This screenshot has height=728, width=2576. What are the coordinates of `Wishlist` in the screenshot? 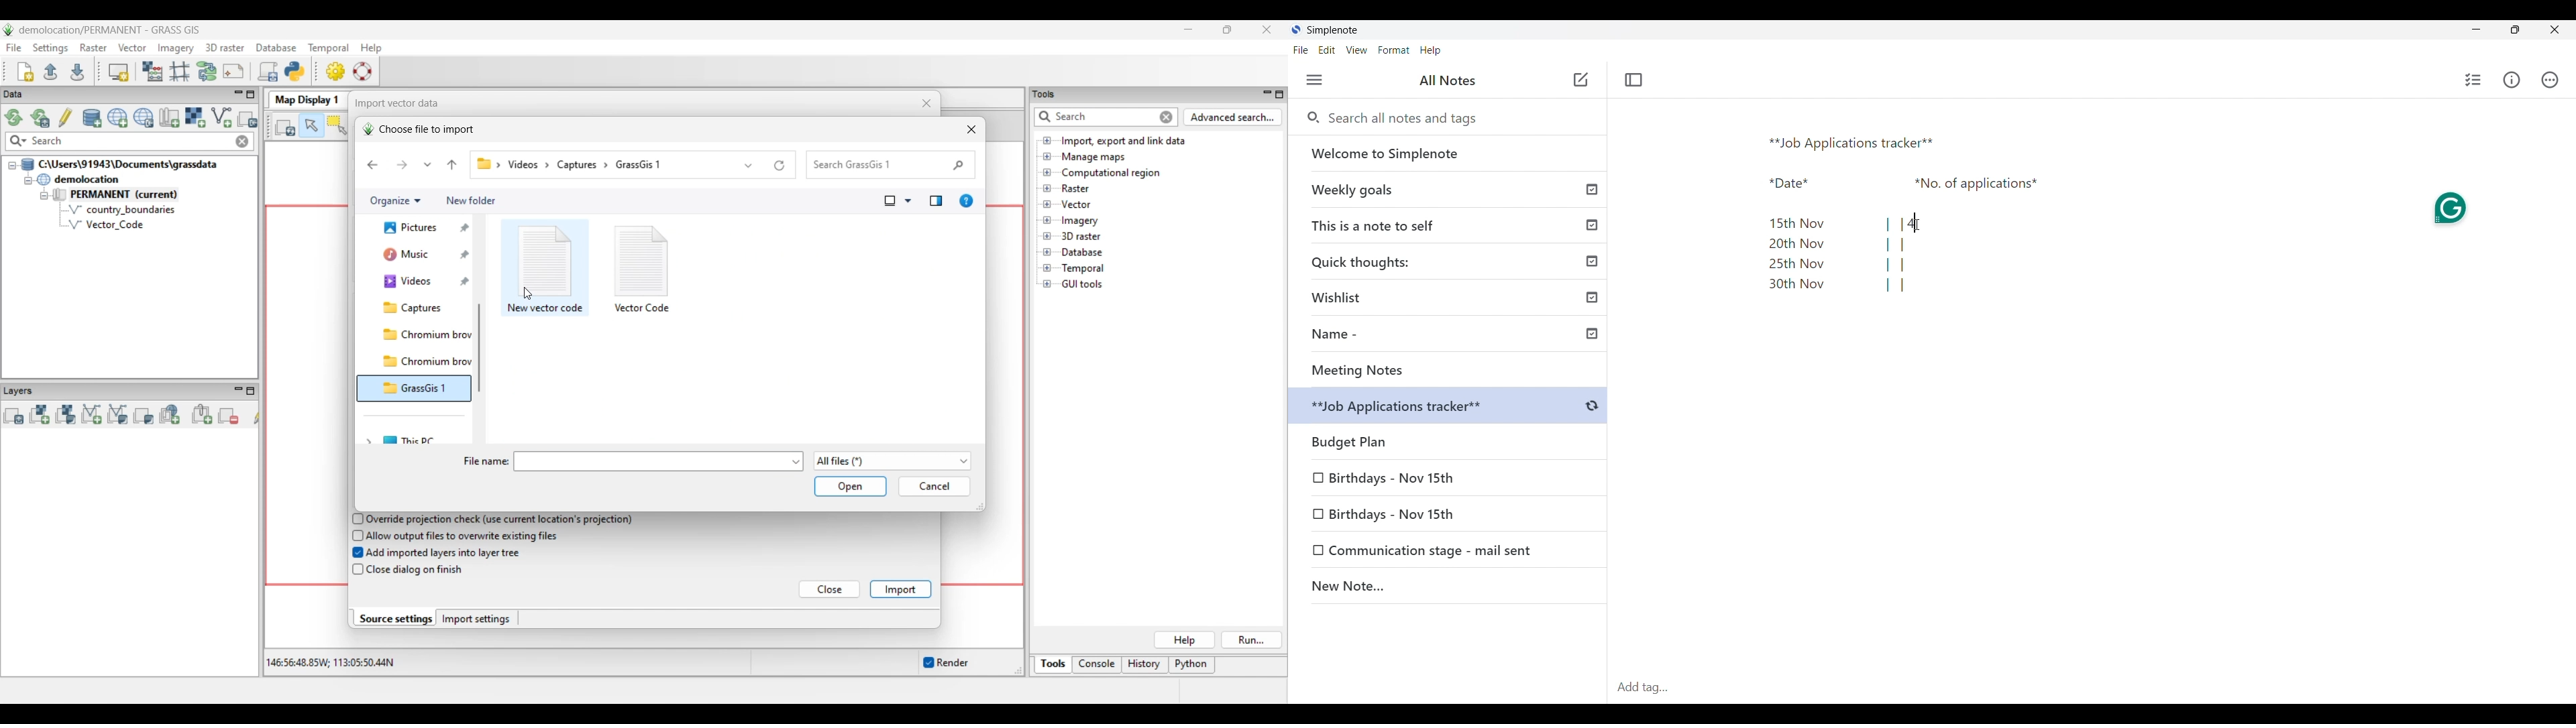 It's located at (1452, 295).